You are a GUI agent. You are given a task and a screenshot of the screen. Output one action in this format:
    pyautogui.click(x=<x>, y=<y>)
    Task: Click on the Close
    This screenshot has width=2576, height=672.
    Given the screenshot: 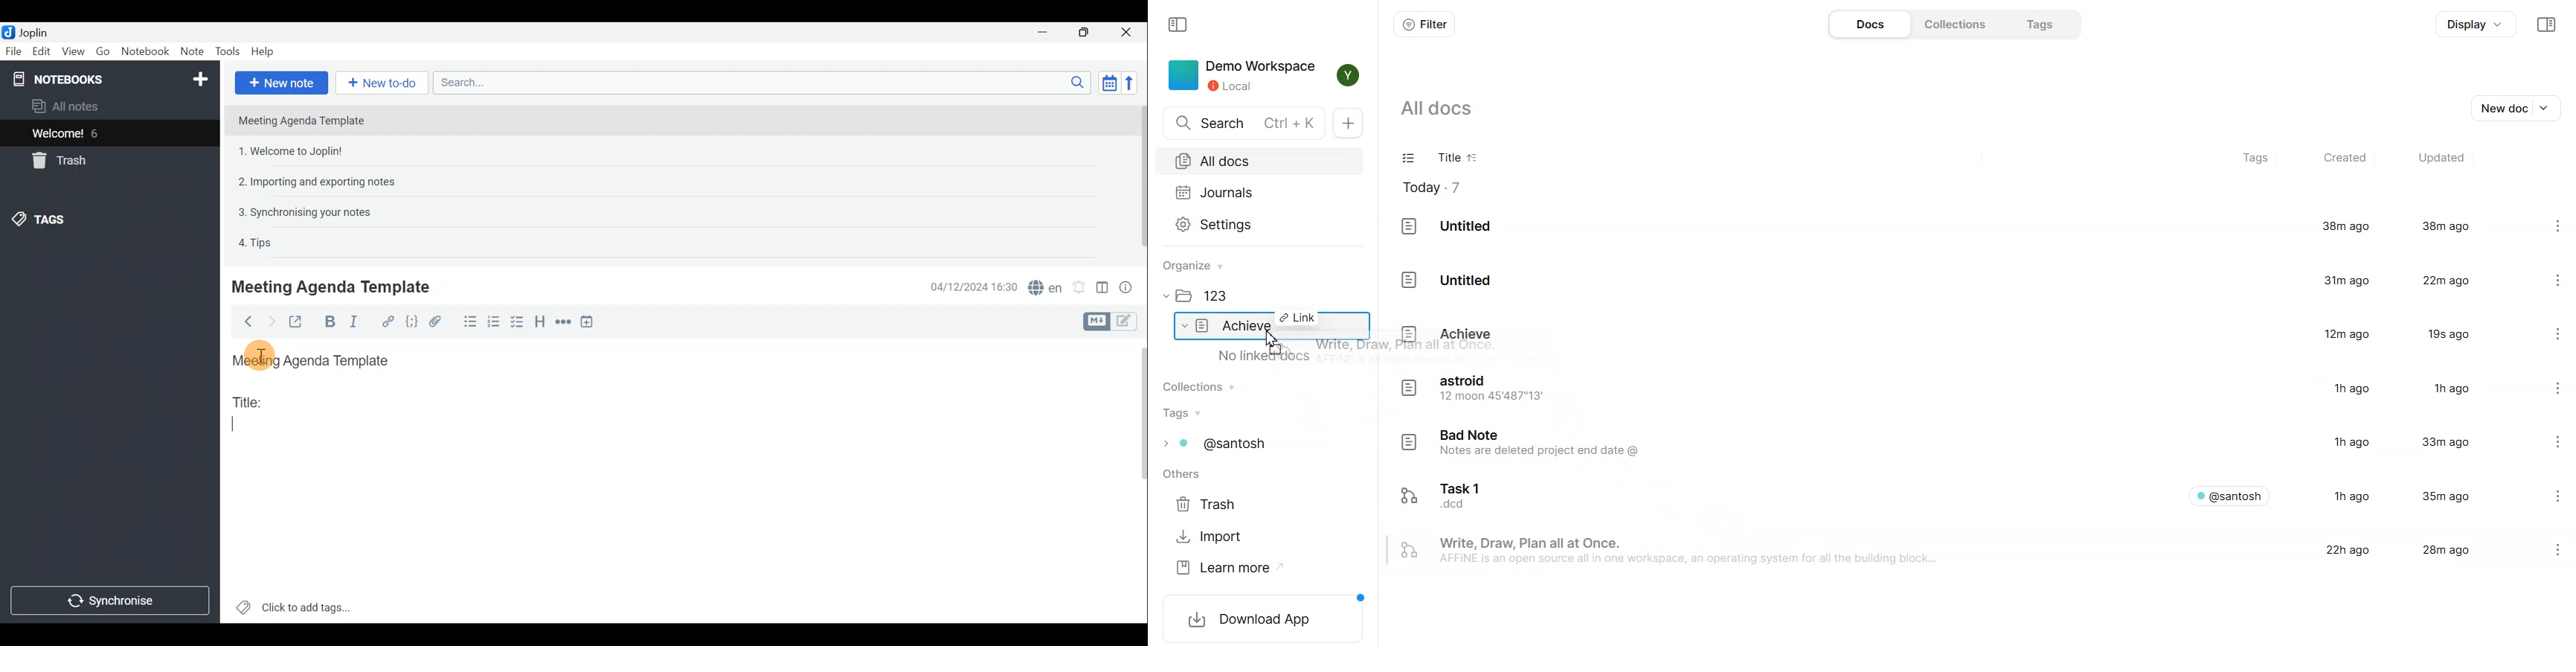 What is the action you would take?
    pyautogui.click(x=1127, y=33)
    